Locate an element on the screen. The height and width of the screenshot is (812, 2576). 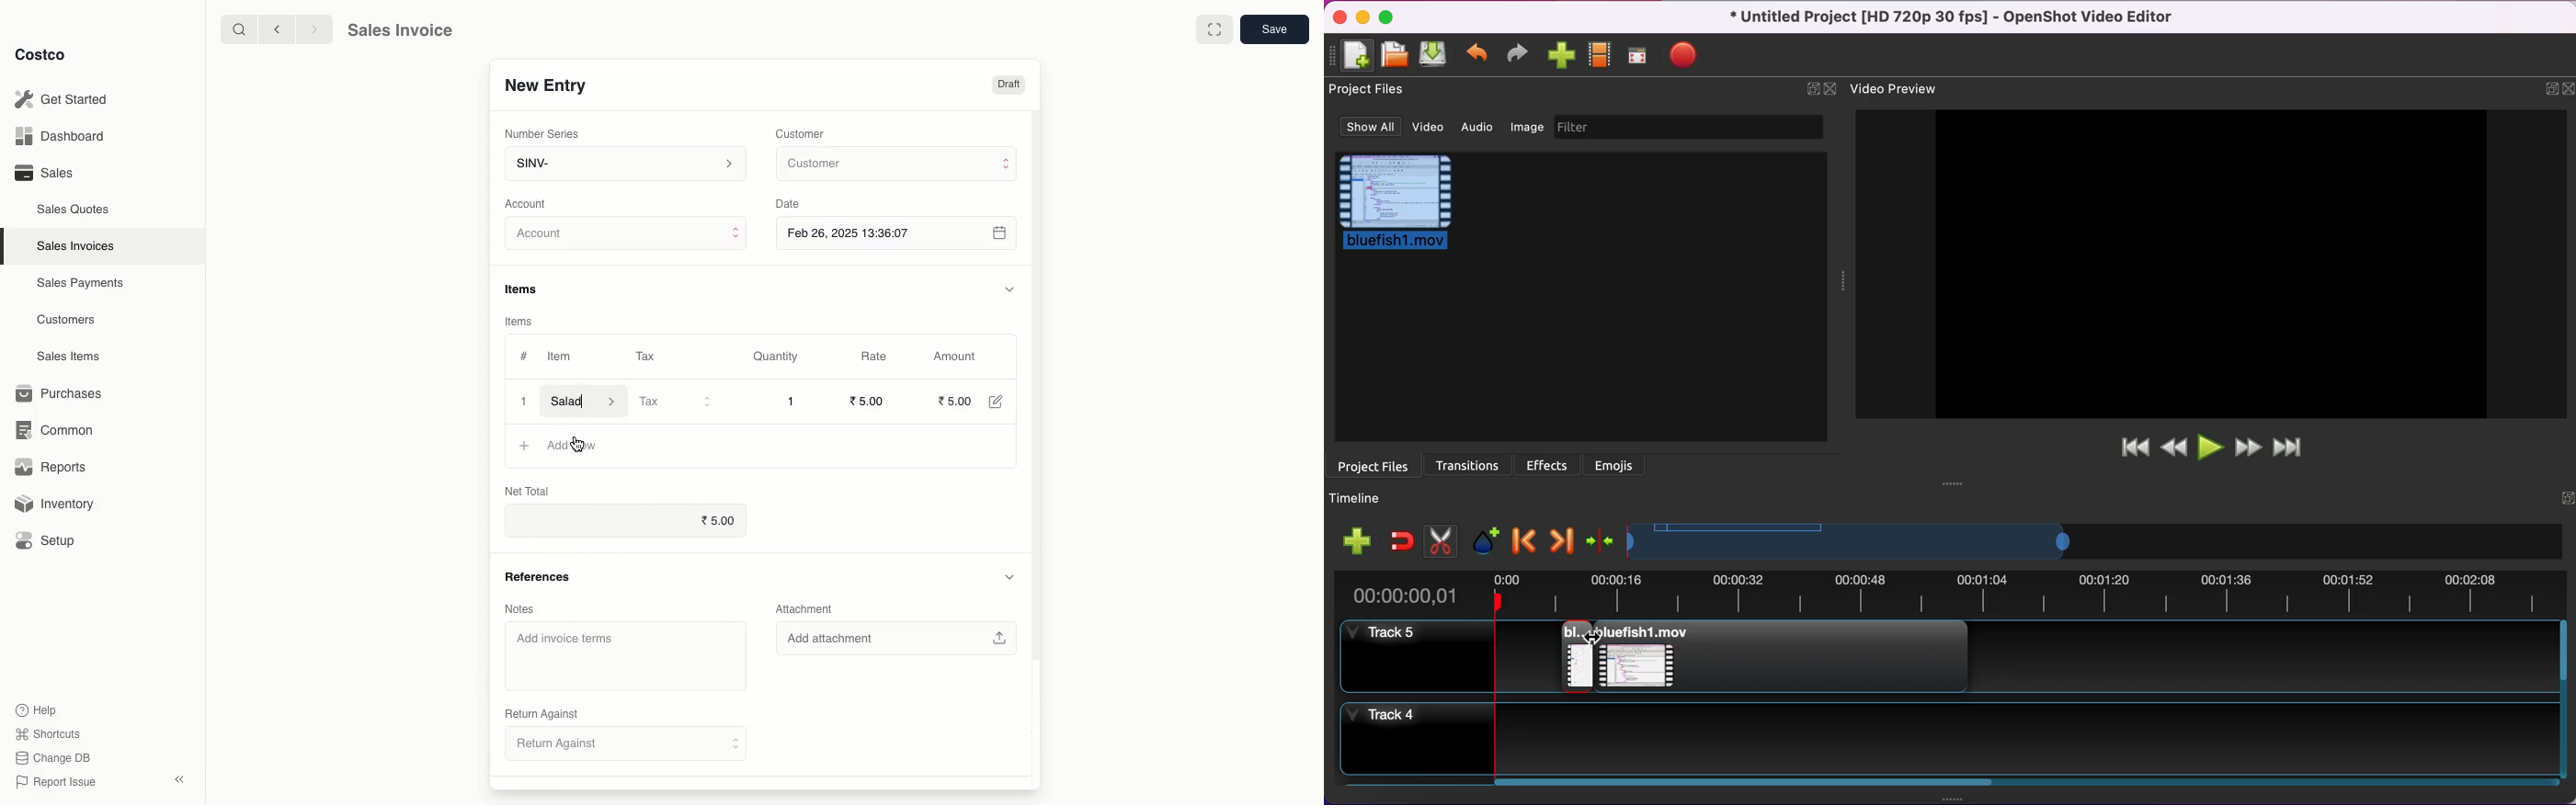
Return Against is located at coordinates (628, 746).